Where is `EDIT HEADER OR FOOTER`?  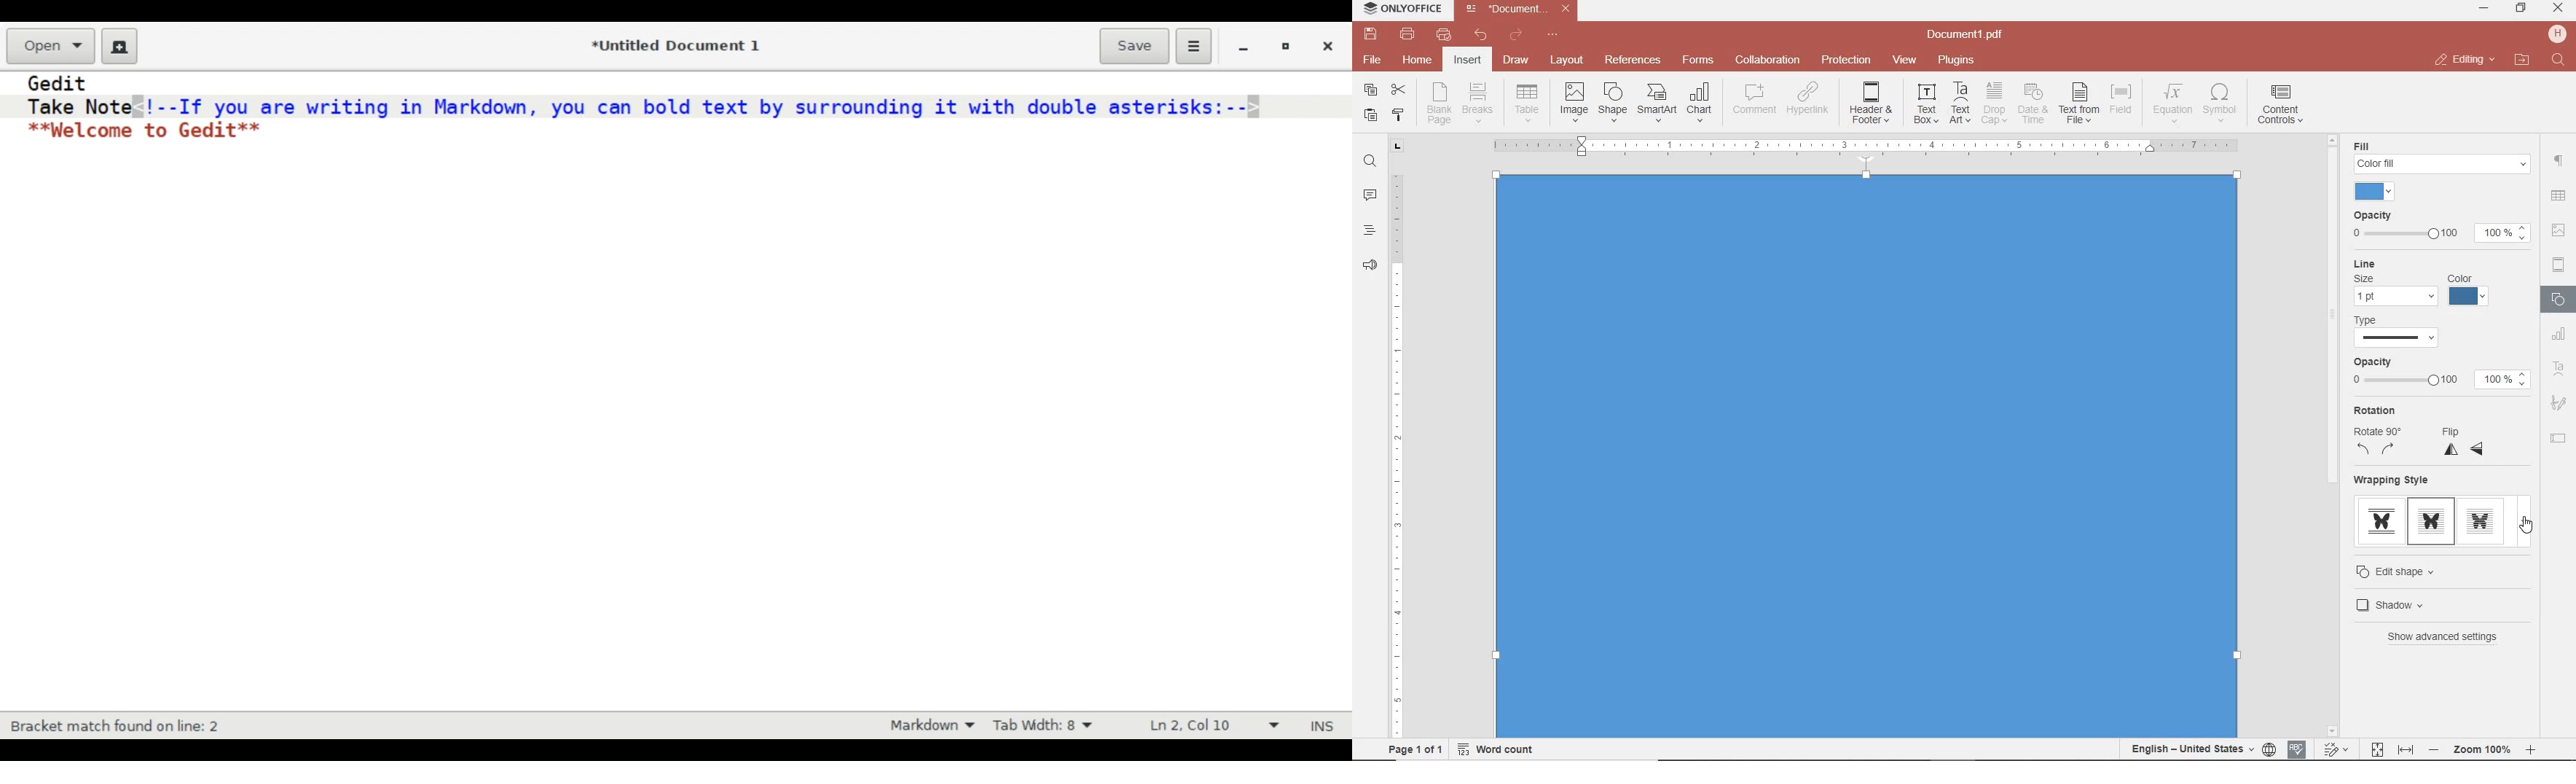 EDIT HEADER OR FOOTER is located at coordinates (1872, 104).